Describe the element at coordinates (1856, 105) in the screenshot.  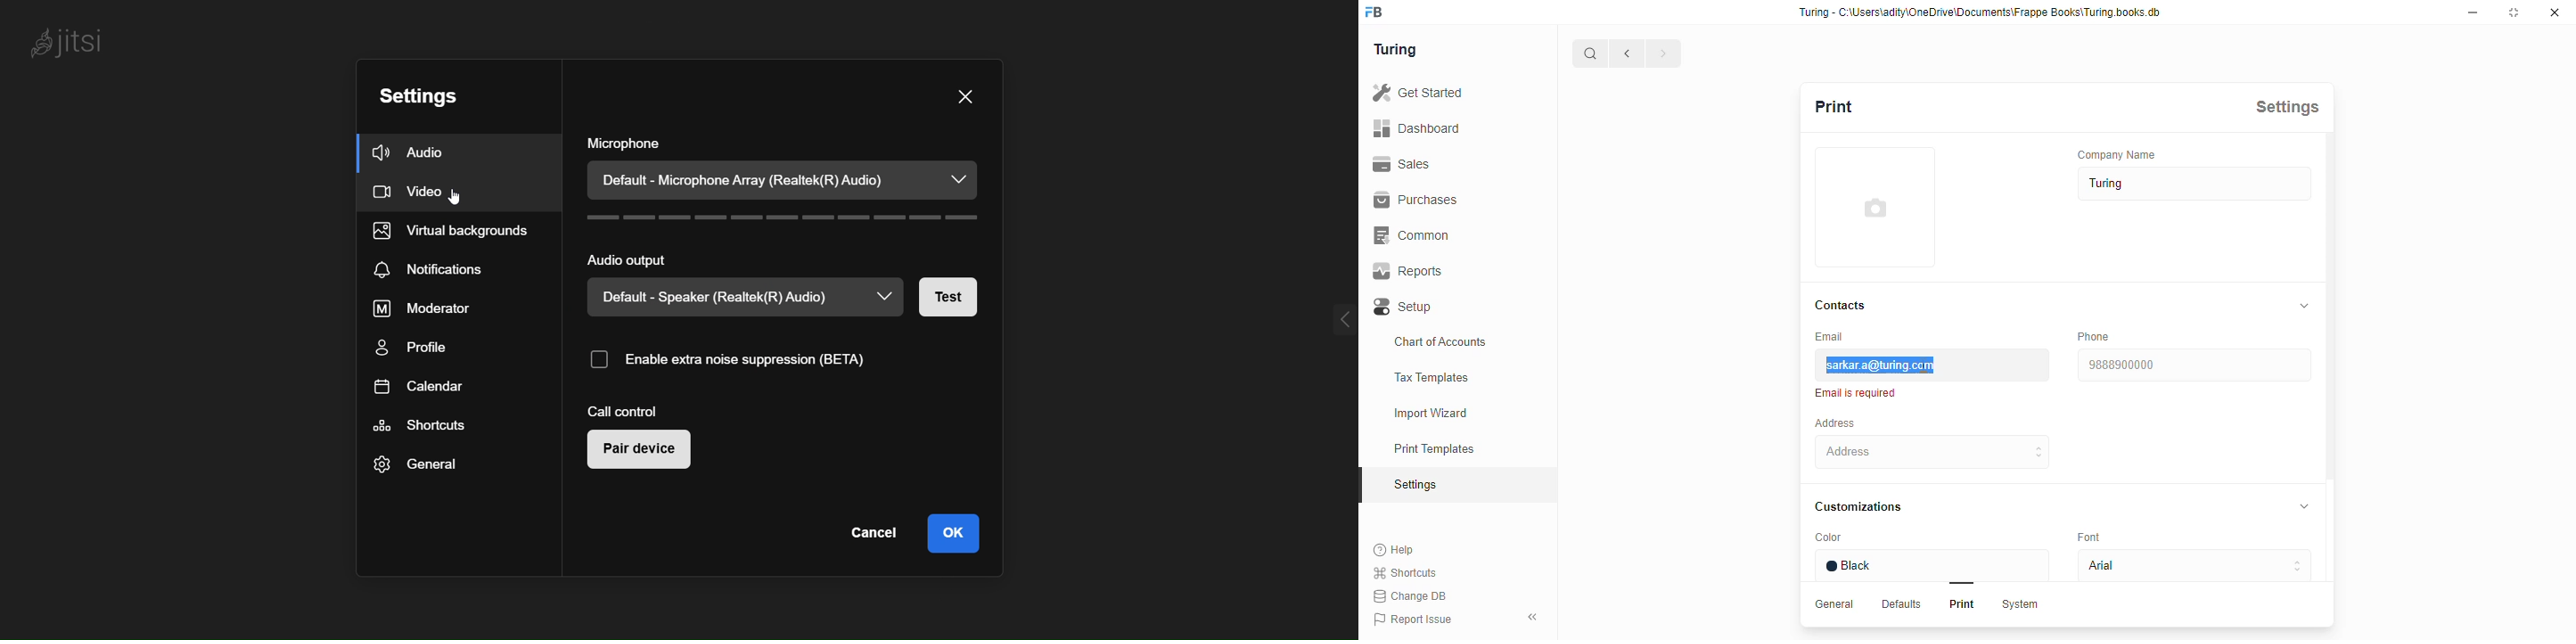
I see `Print` at that location.